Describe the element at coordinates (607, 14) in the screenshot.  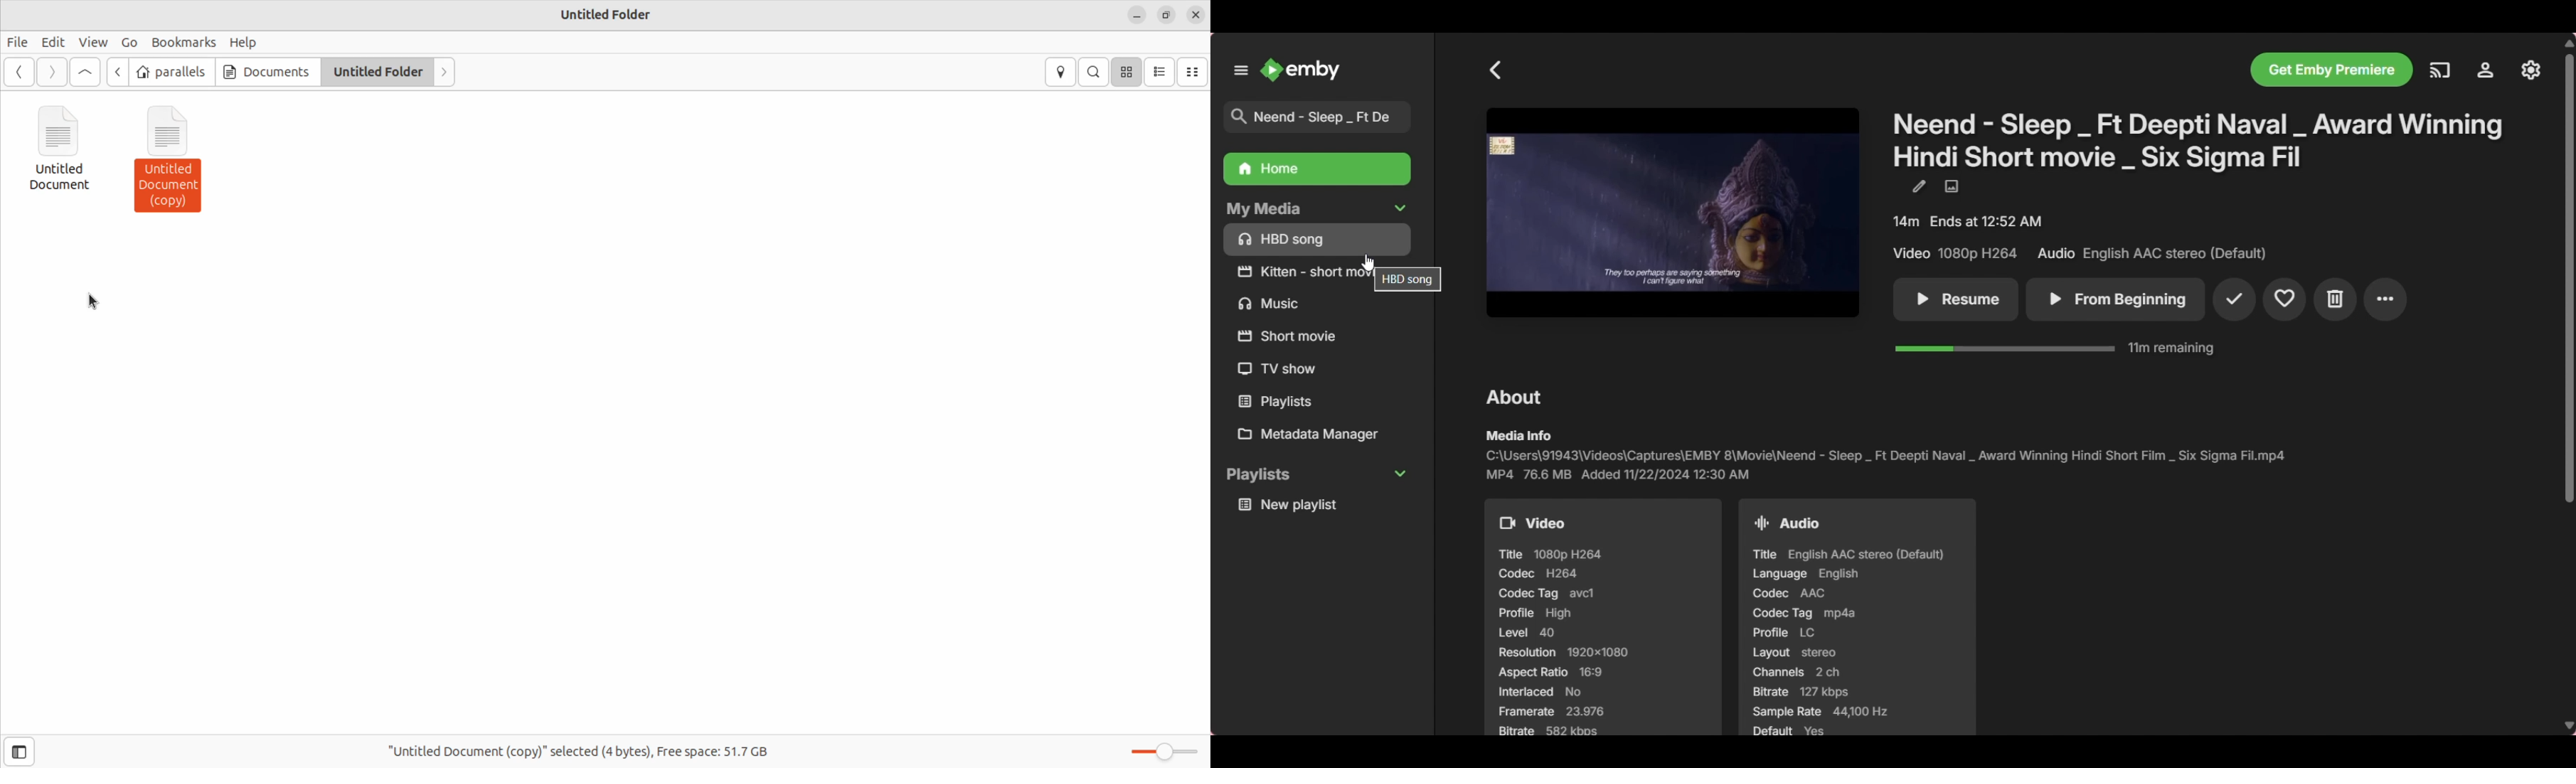
I see `Untitled Folder` at that location.